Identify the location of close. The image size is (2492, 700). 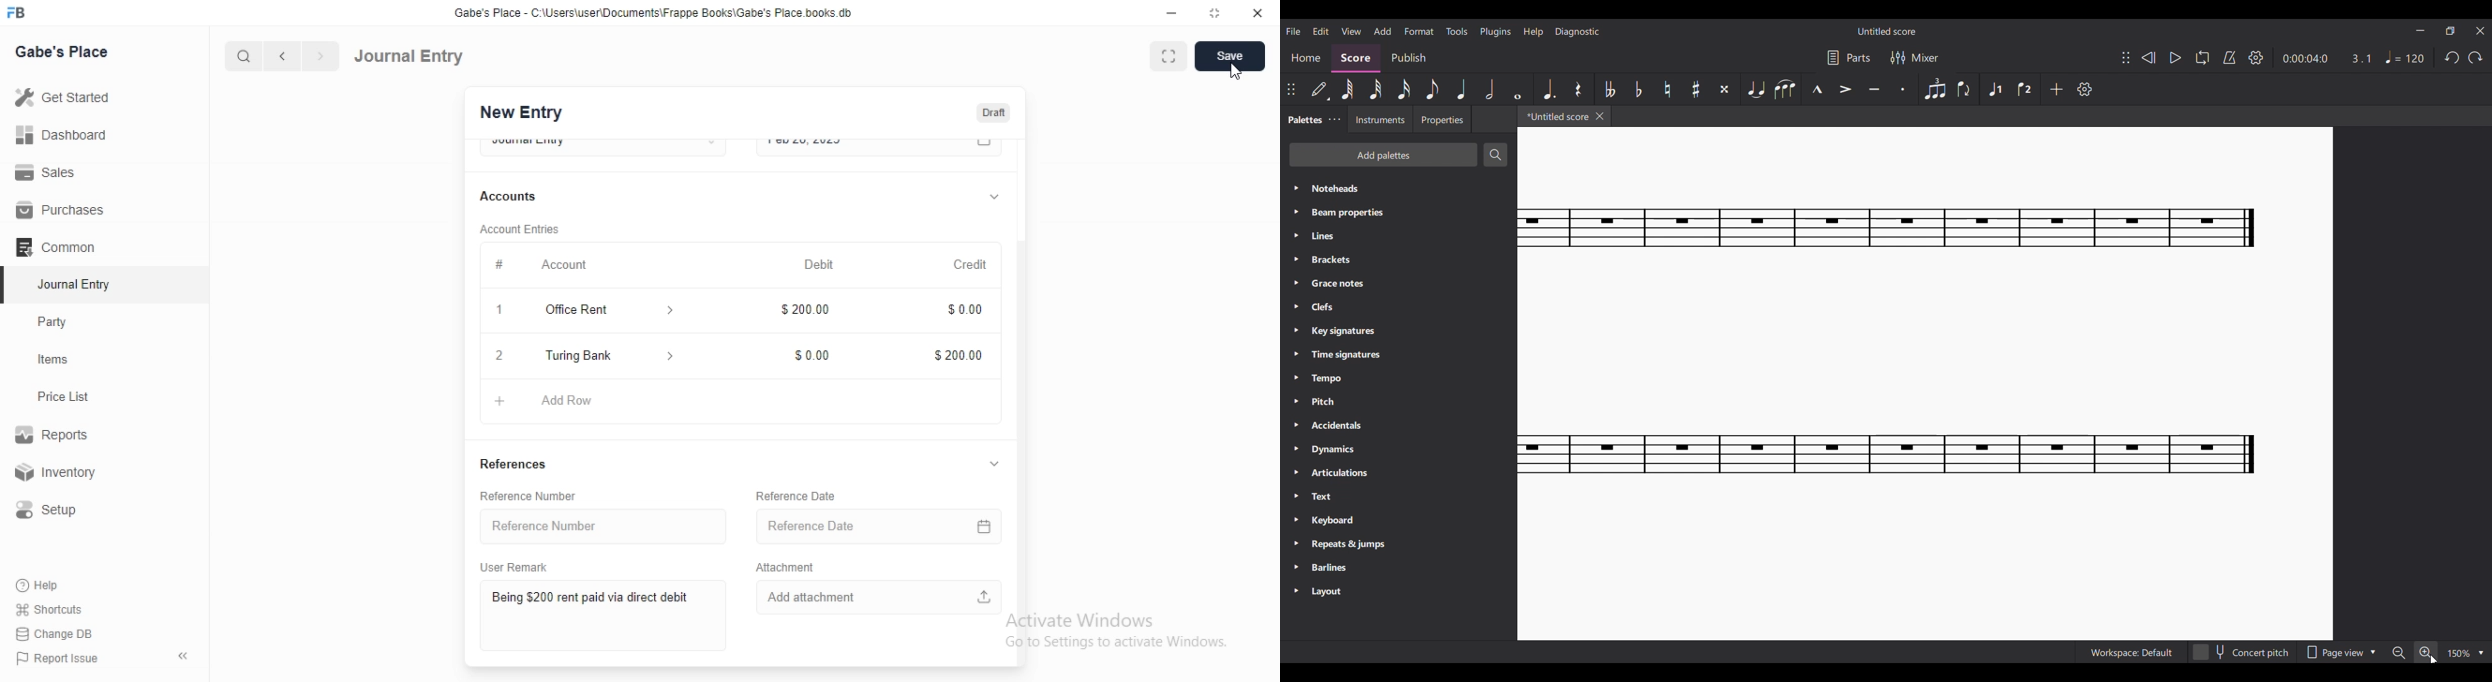
(1258, 11).